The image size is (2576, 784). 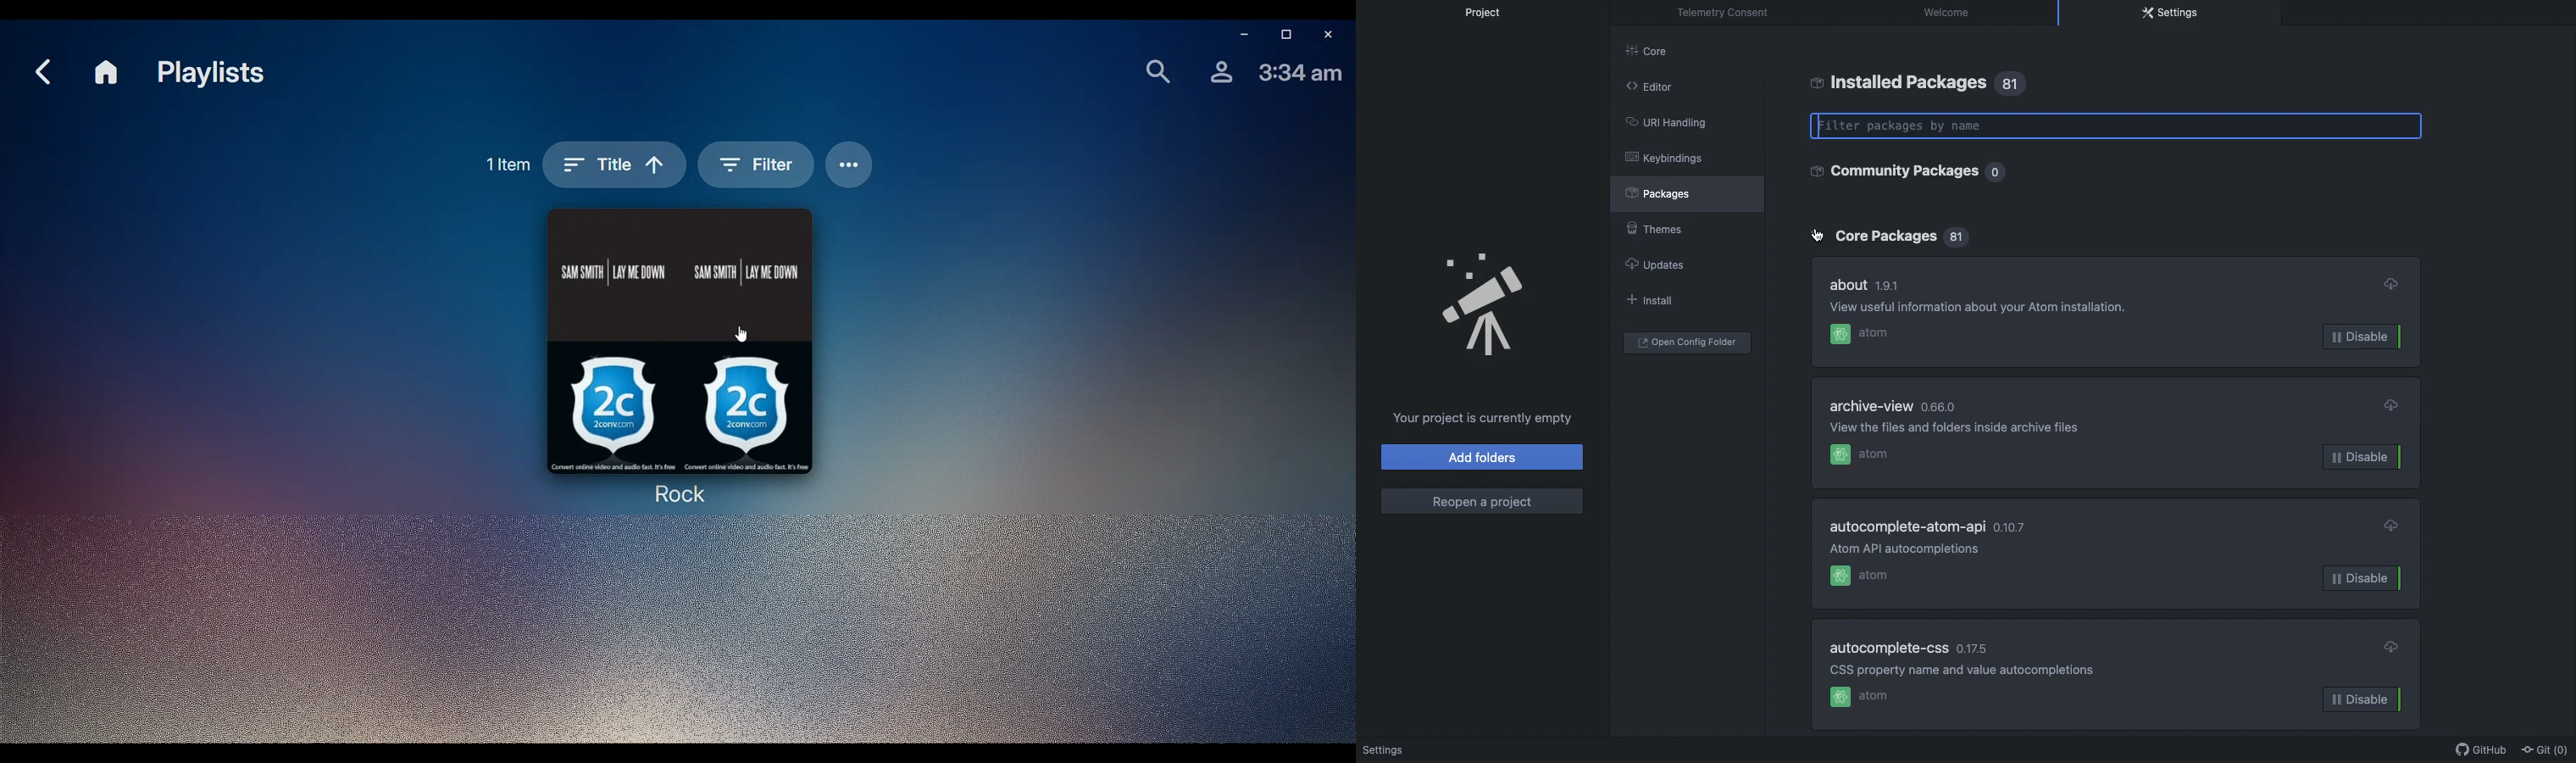 What do you see at coordinates (2171, 13) in the screenshot?
I see `Settings` at bounding box center [2171, 13].